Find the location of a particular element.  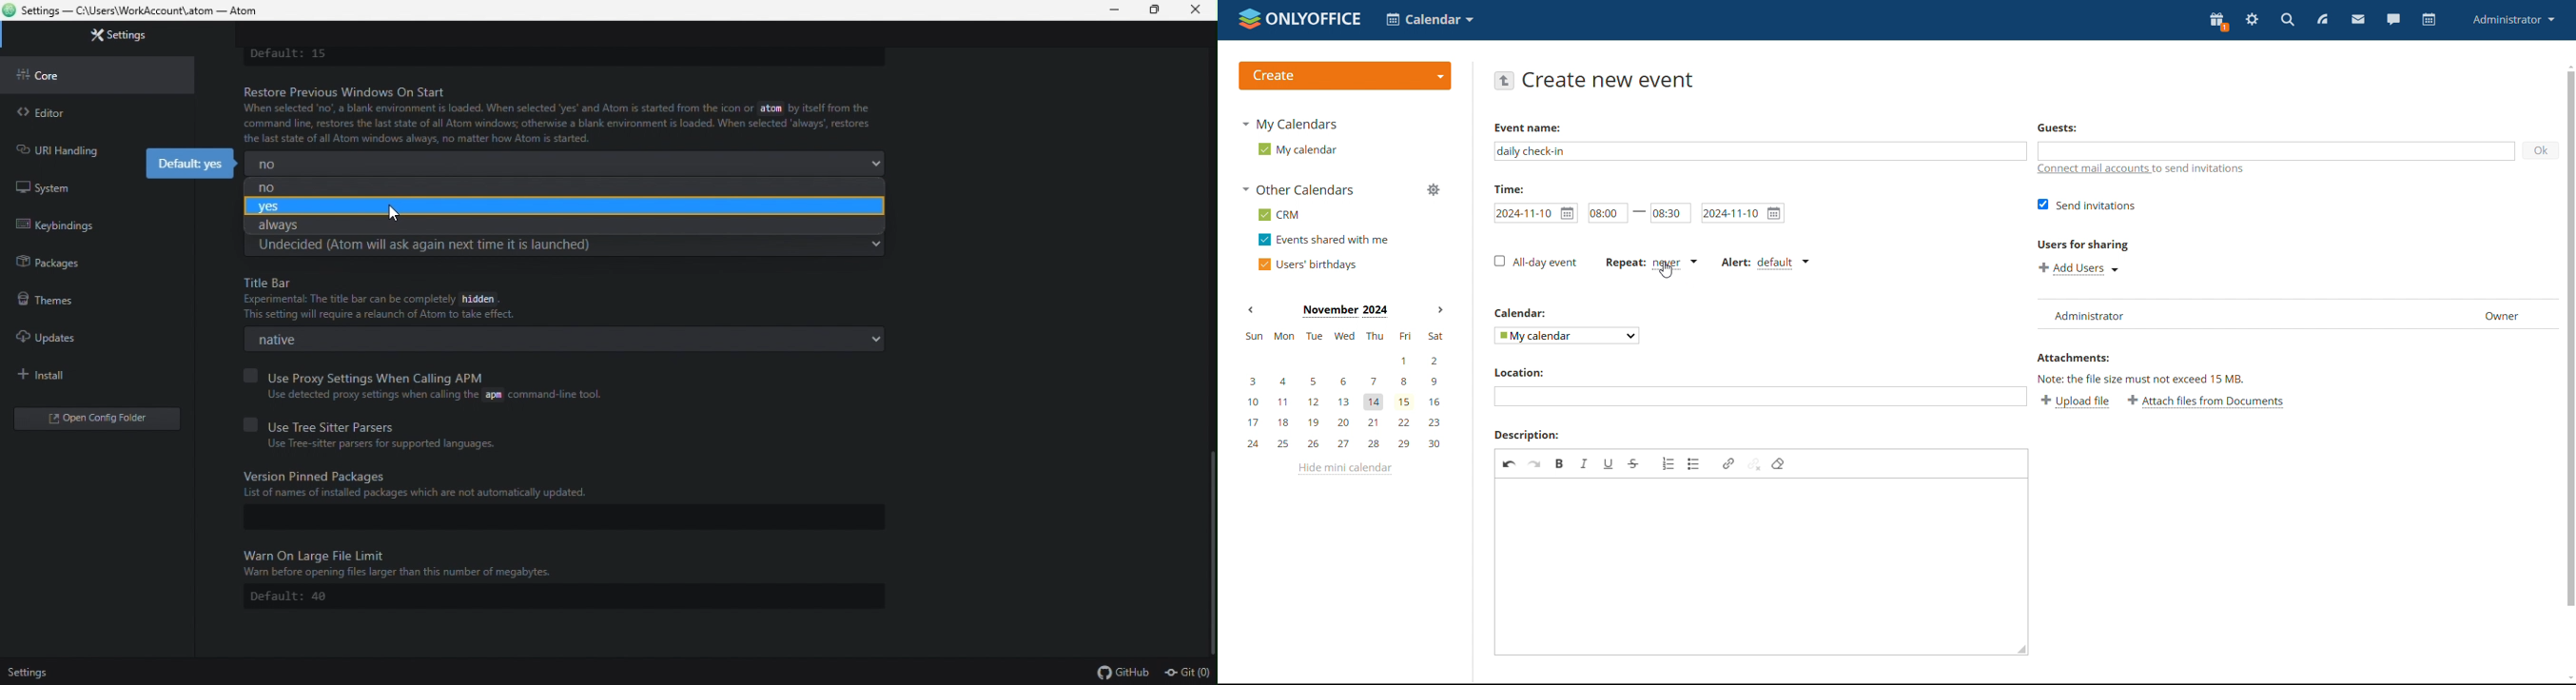

send invitations is located at coordinates (2088, 205).